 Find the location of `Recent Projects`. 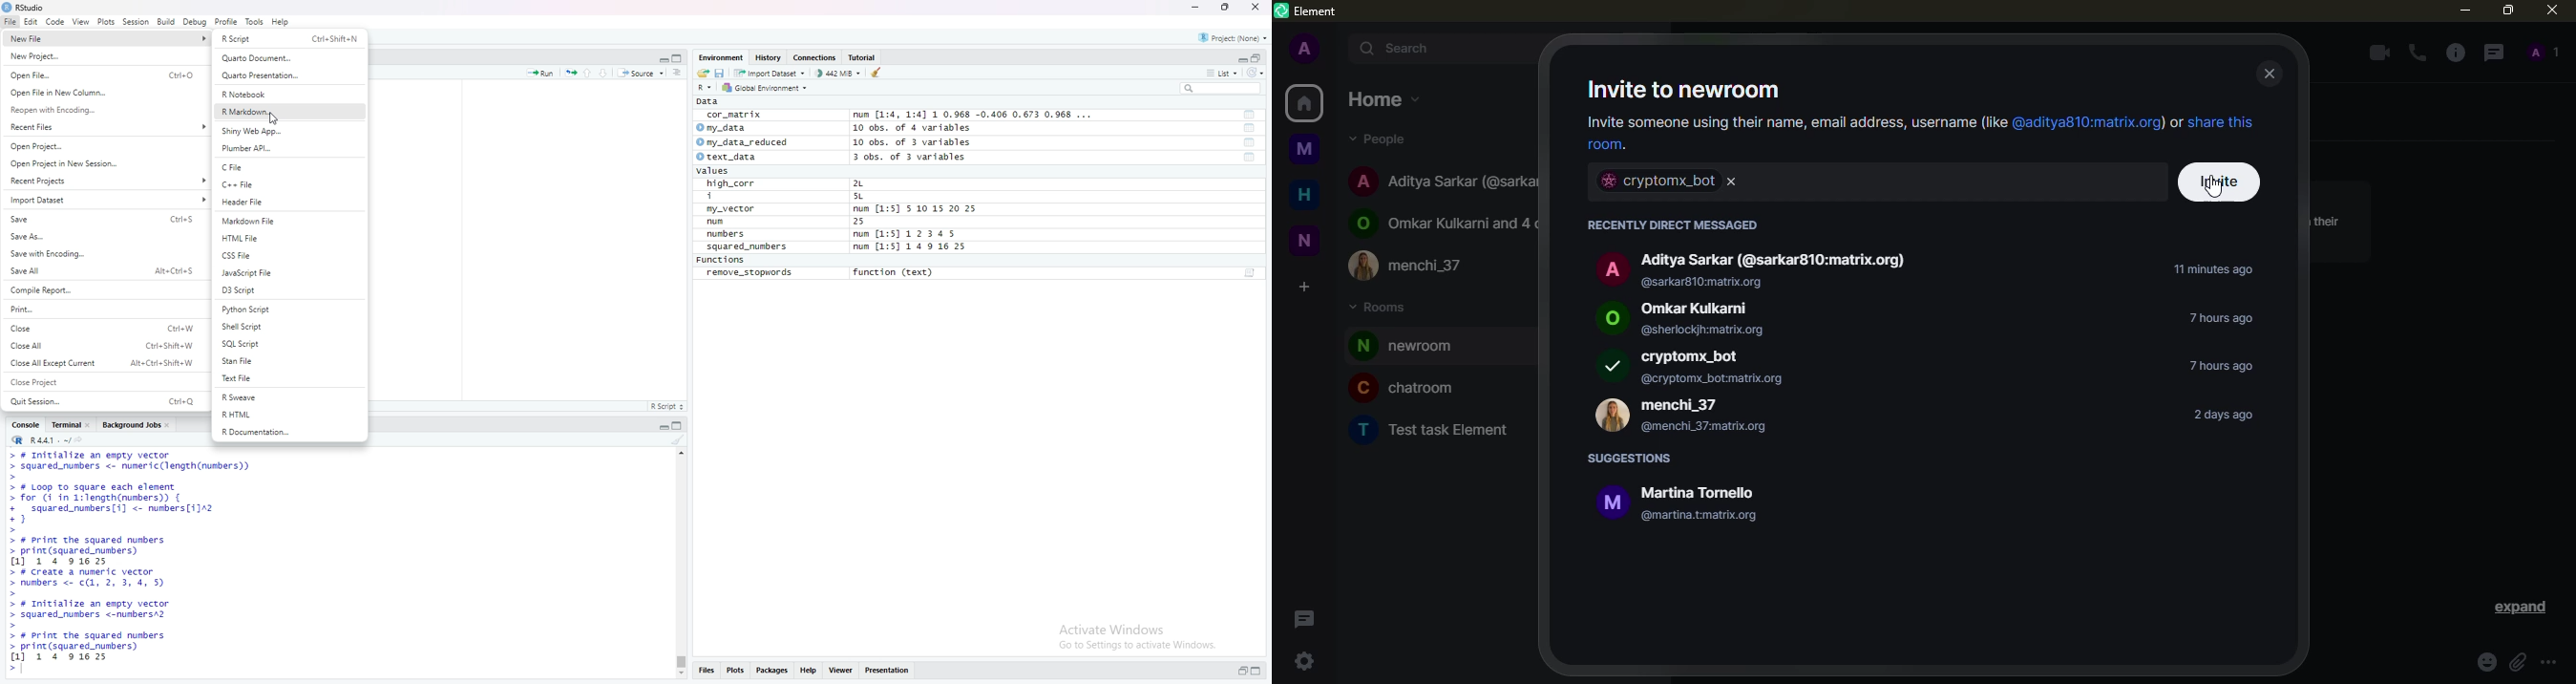

Recent Projects is located at coordinates (103, 180).